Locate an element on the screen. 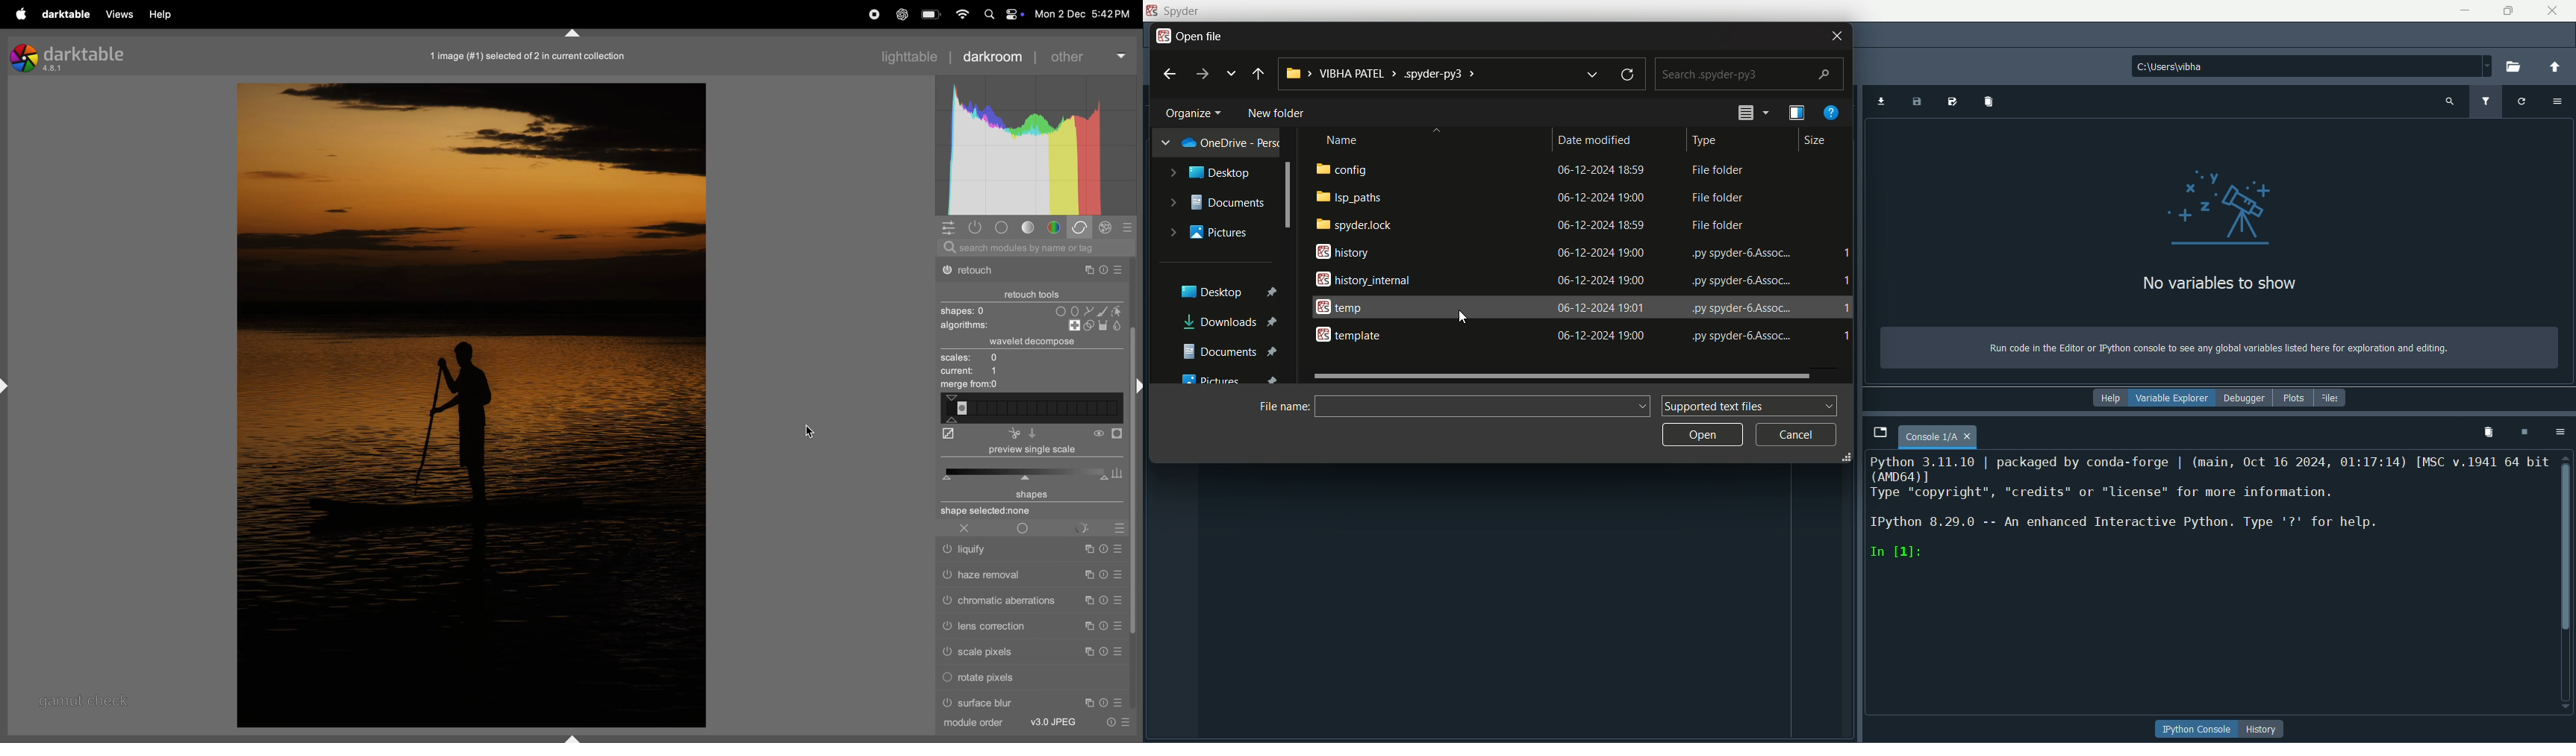 The height and width of the screenshot is (756, 2576). scroll bar is located at coordinates (2567, 543).